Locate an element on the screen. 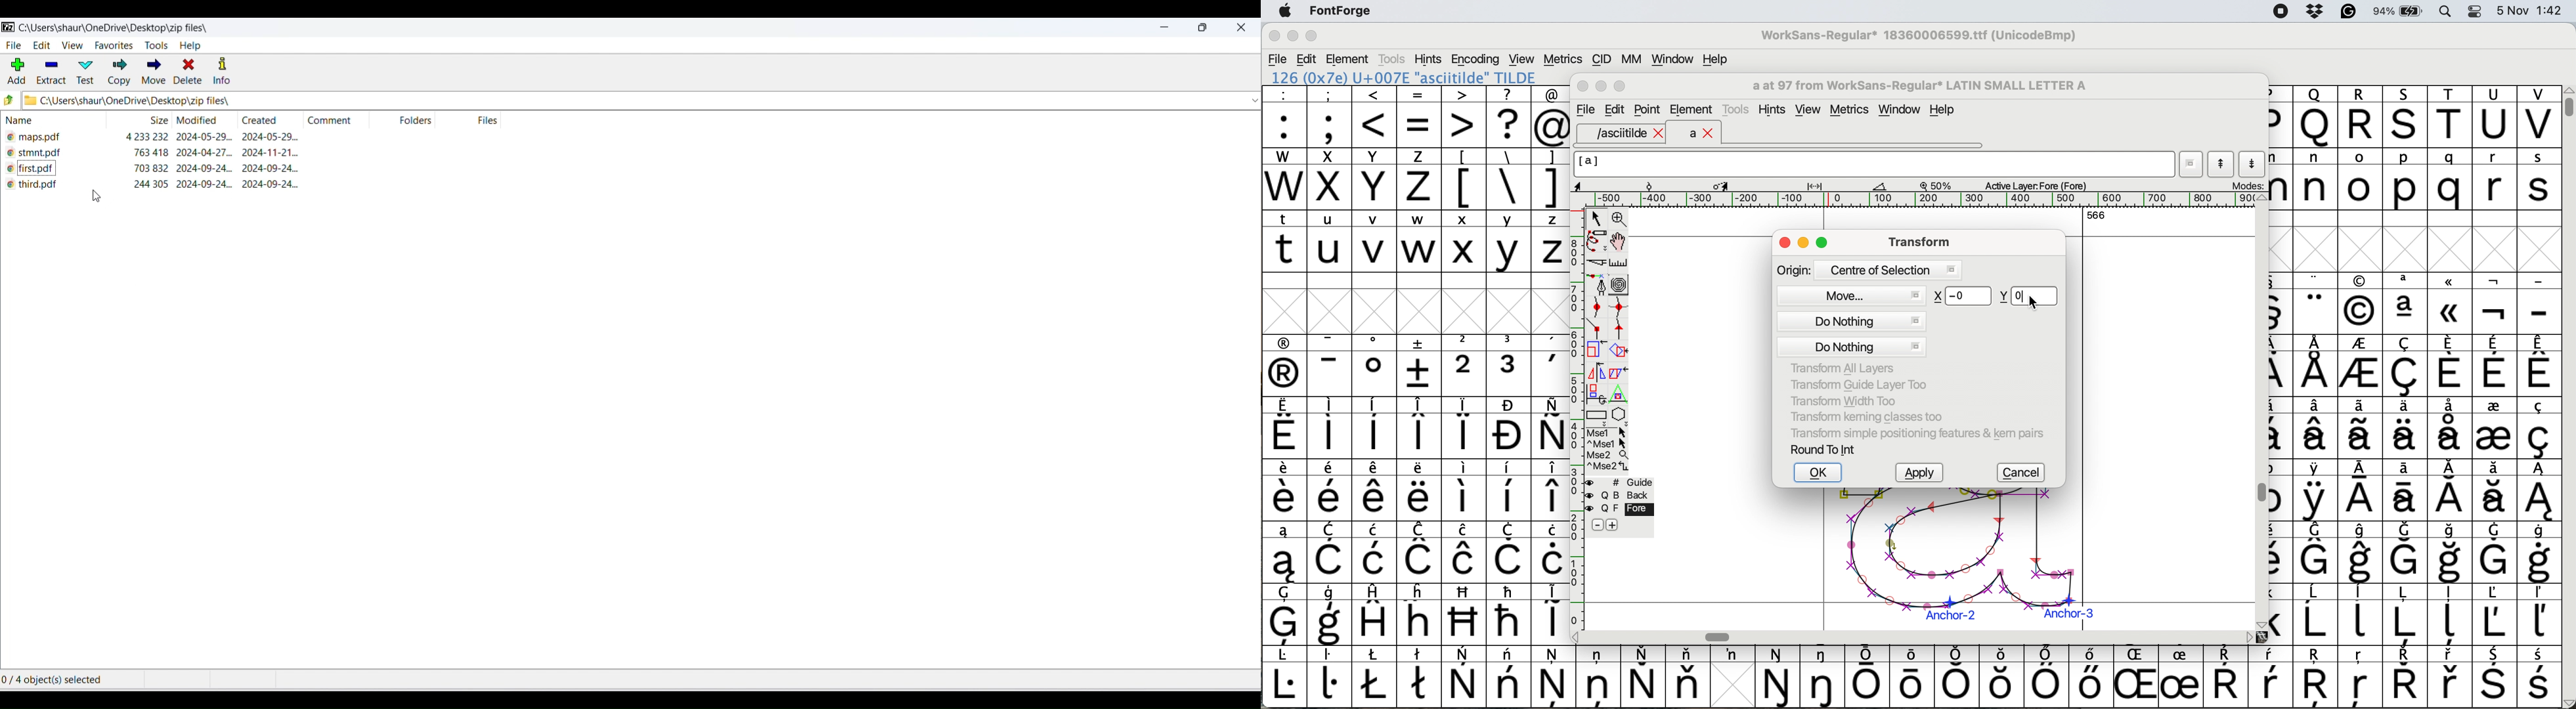 The height and width of the screenshot is (728, 2576). skew selection is located at coordinates (1621, 374).